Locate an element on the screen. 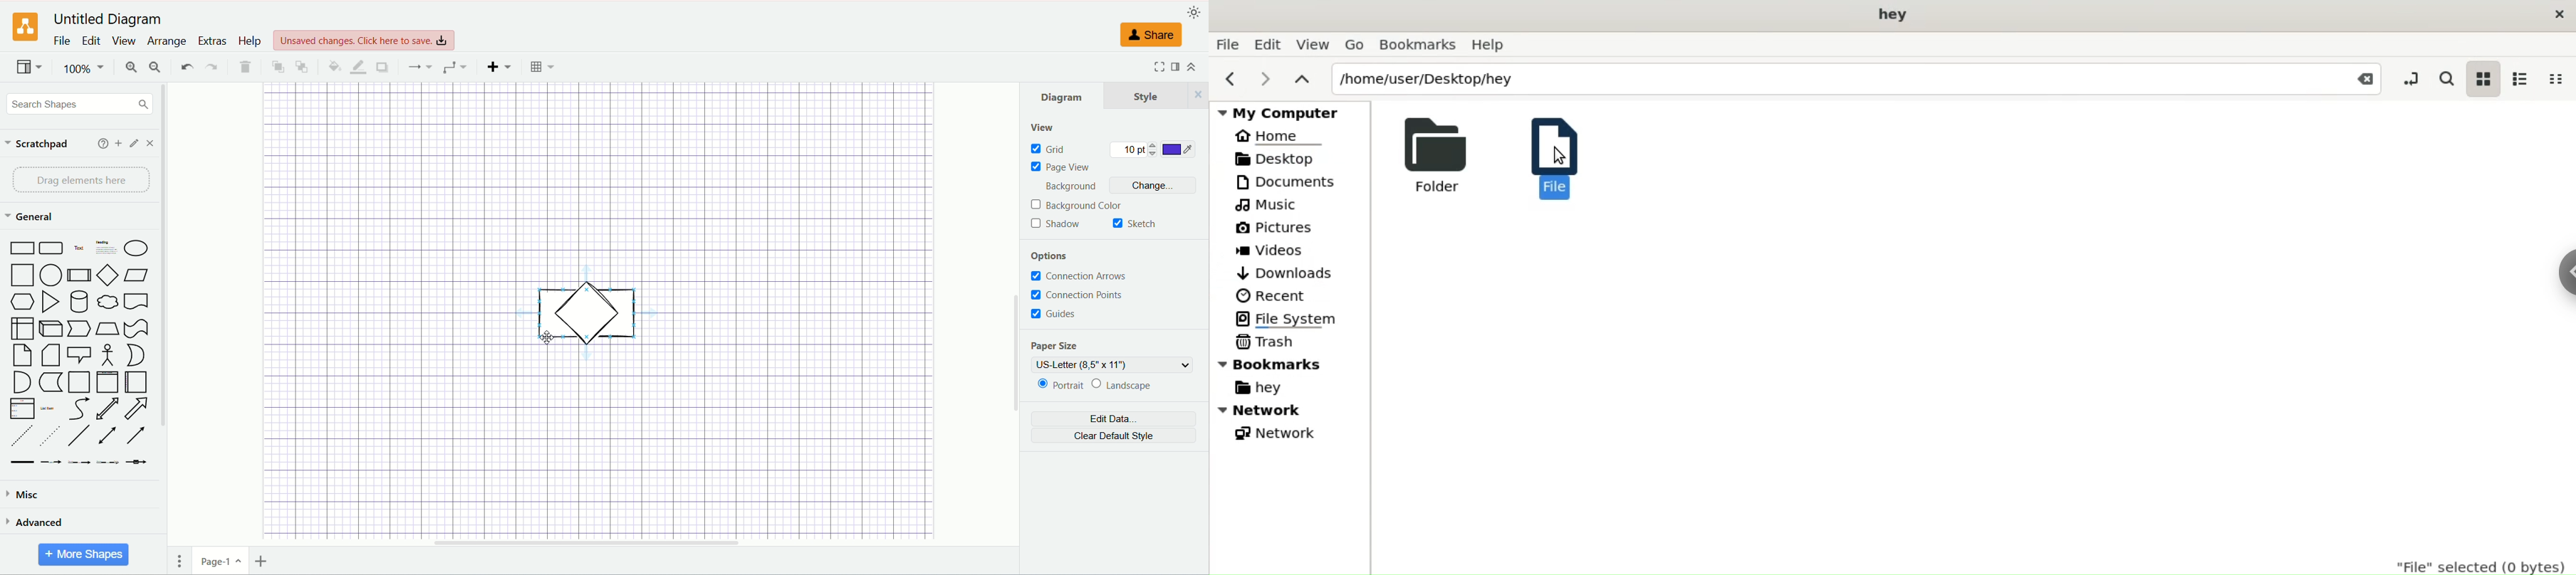 The image size is (2576, 588). connection arrows is located at coordinates (1091, 276).